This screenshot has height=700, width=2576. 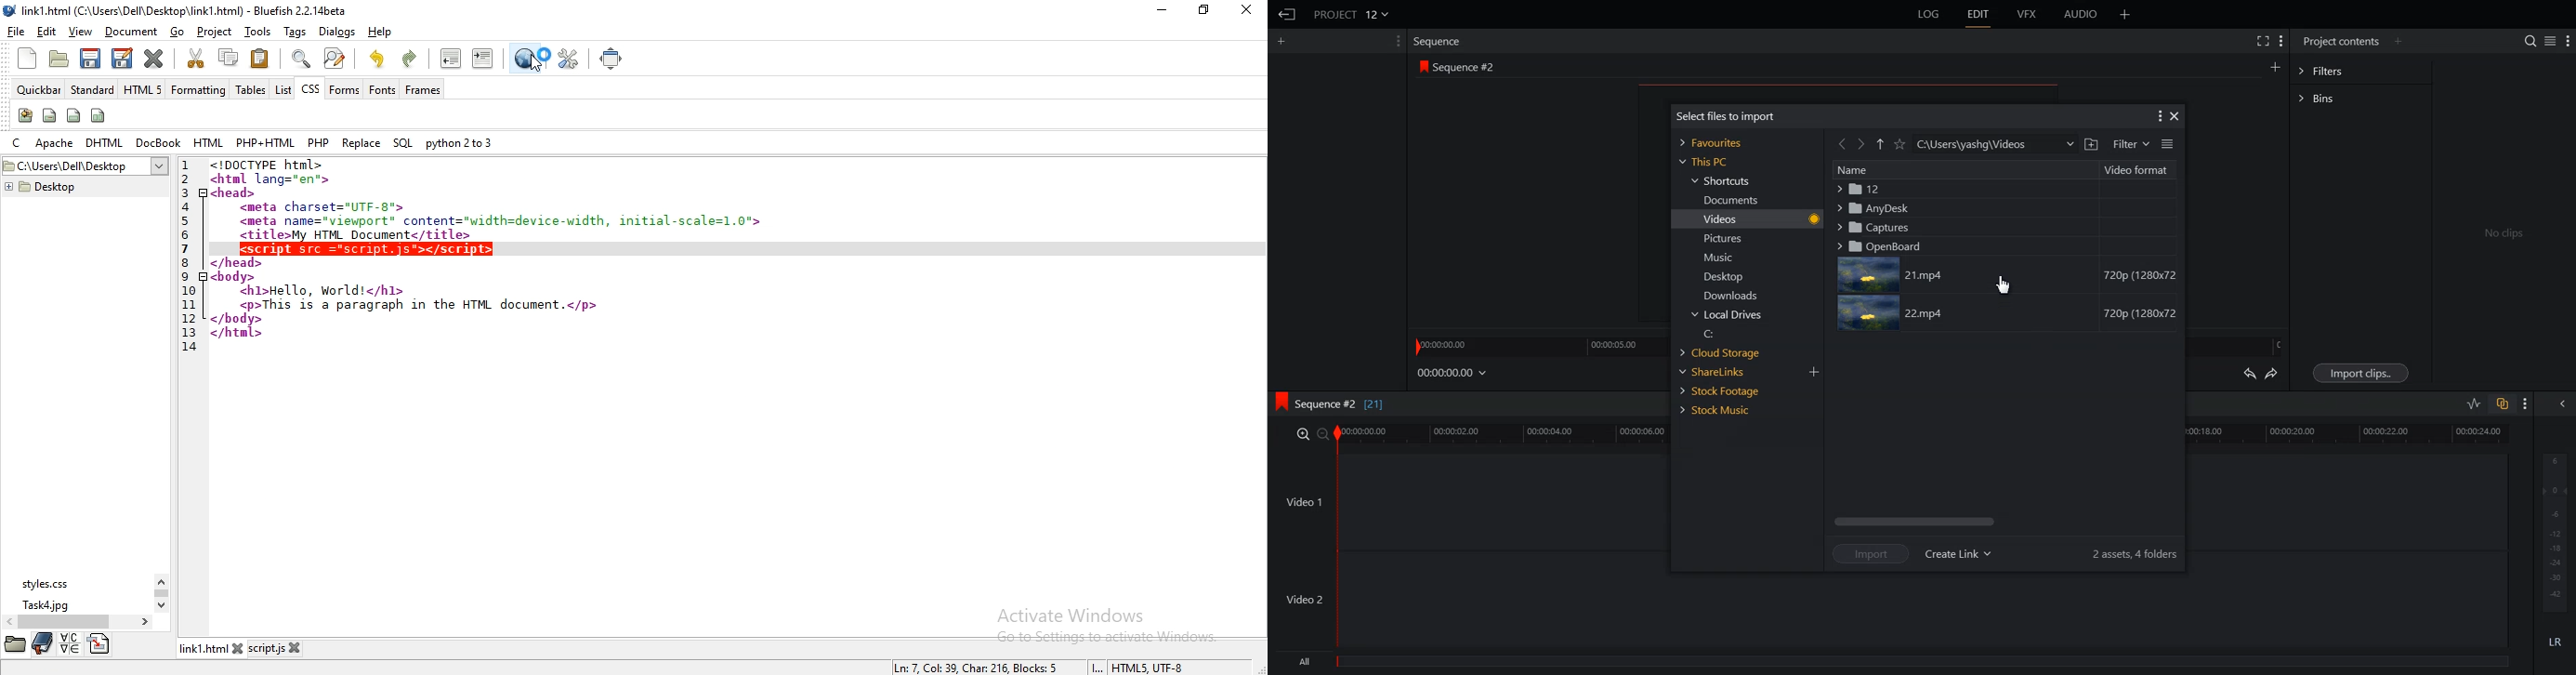 What do you see at coordinates (381, 89) in the screenshot?
I see `fonts` at bounding box center [381, 89].